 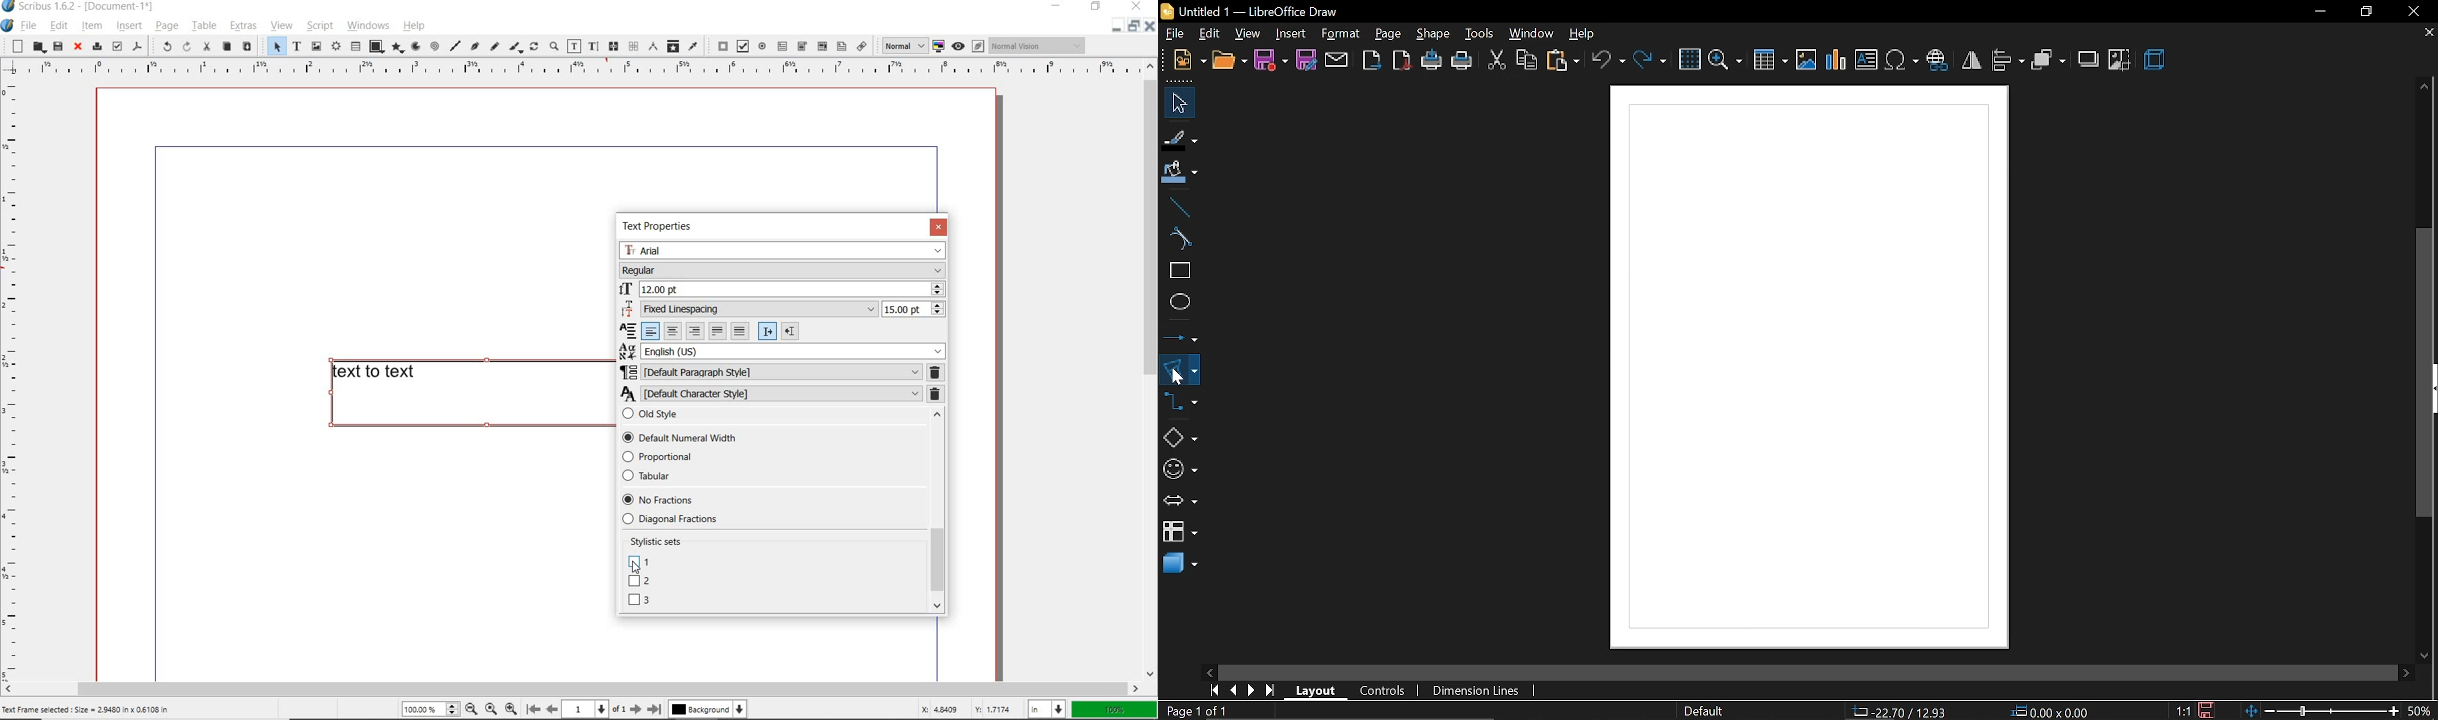 I want to click on paste, so click(x=1562, y=60).